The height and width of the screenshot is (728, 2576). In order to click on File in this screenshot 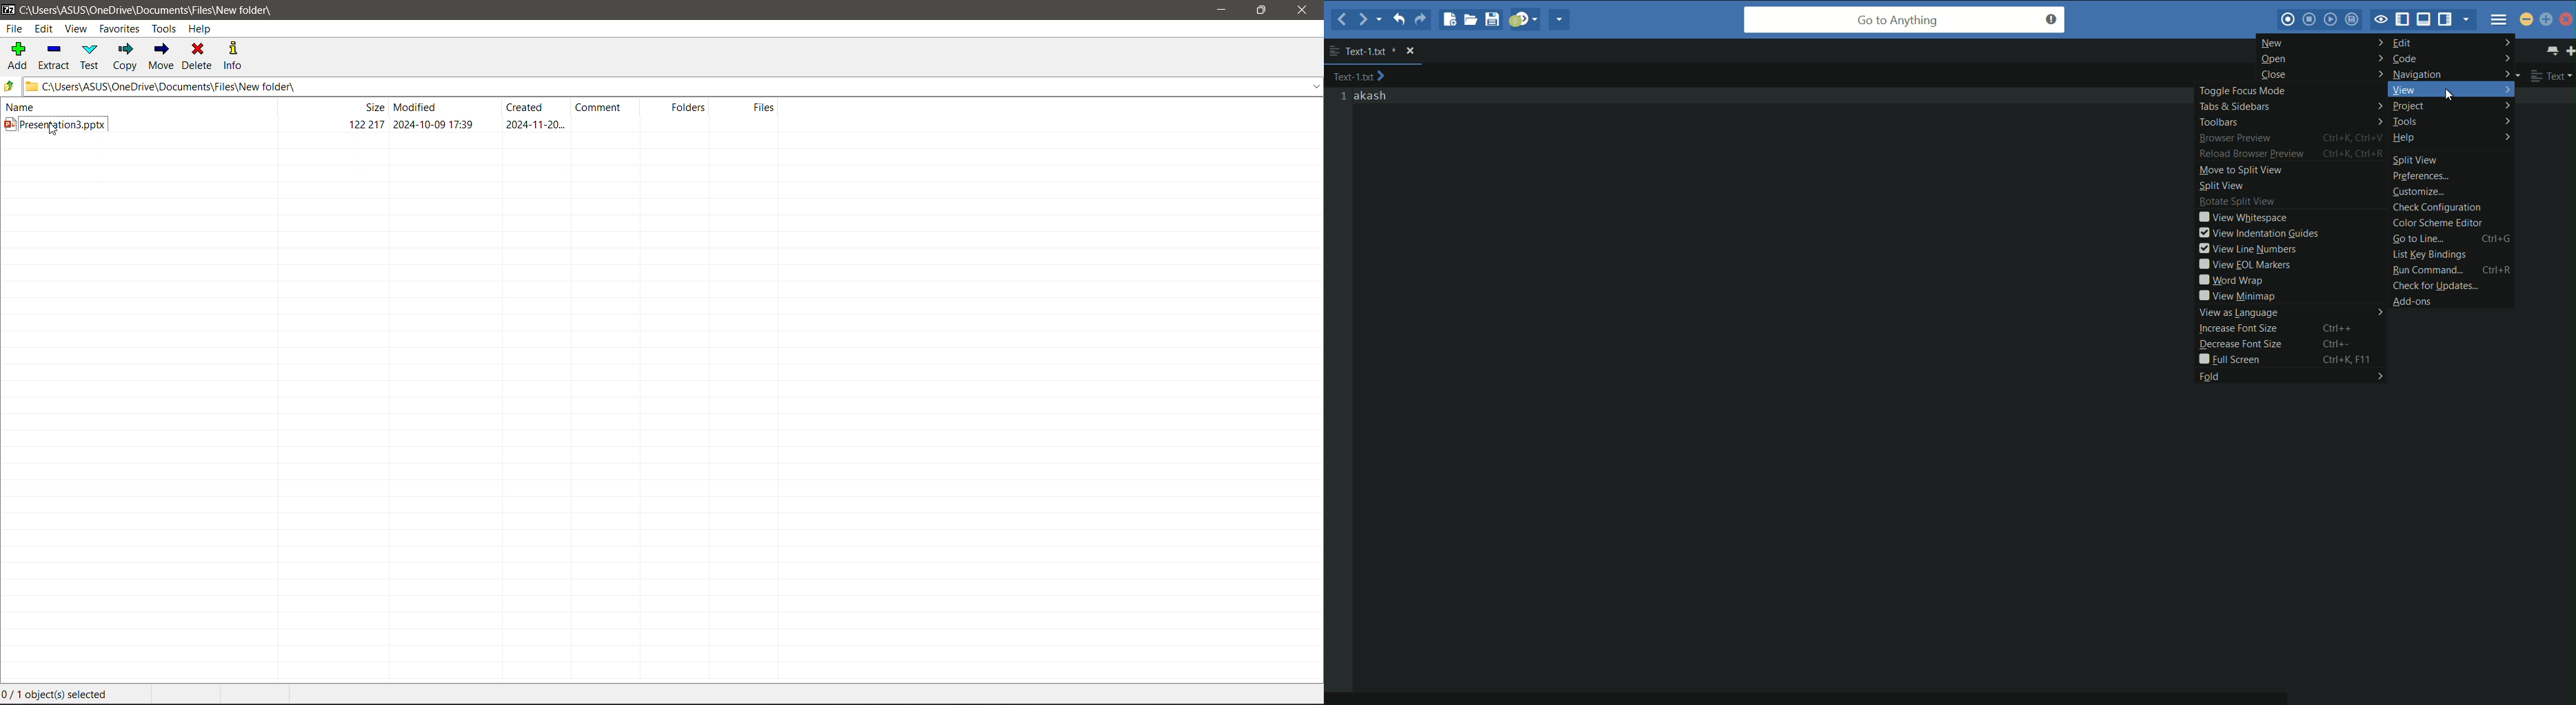, I will do `click(15, 28)`.